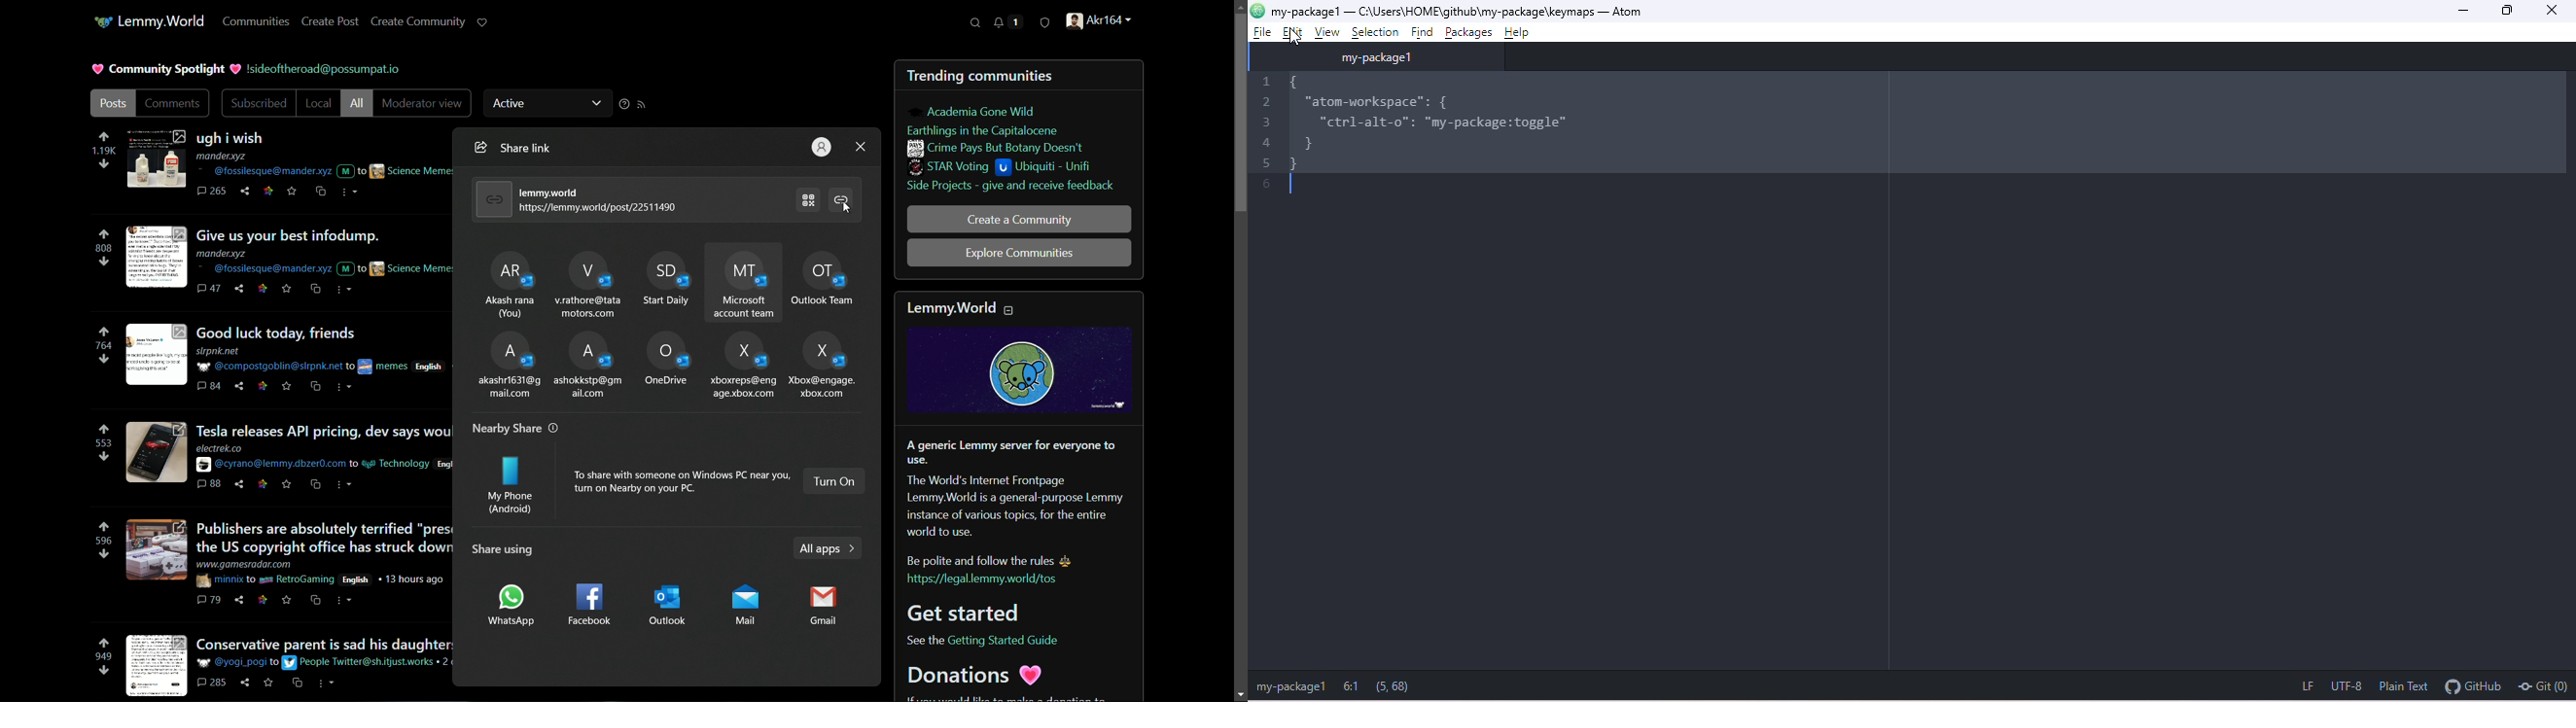 This screenshot has height=728, width=2576. Describe the element at coordinates (317, 485) in the screenshot. I see `cross psot` at that location.